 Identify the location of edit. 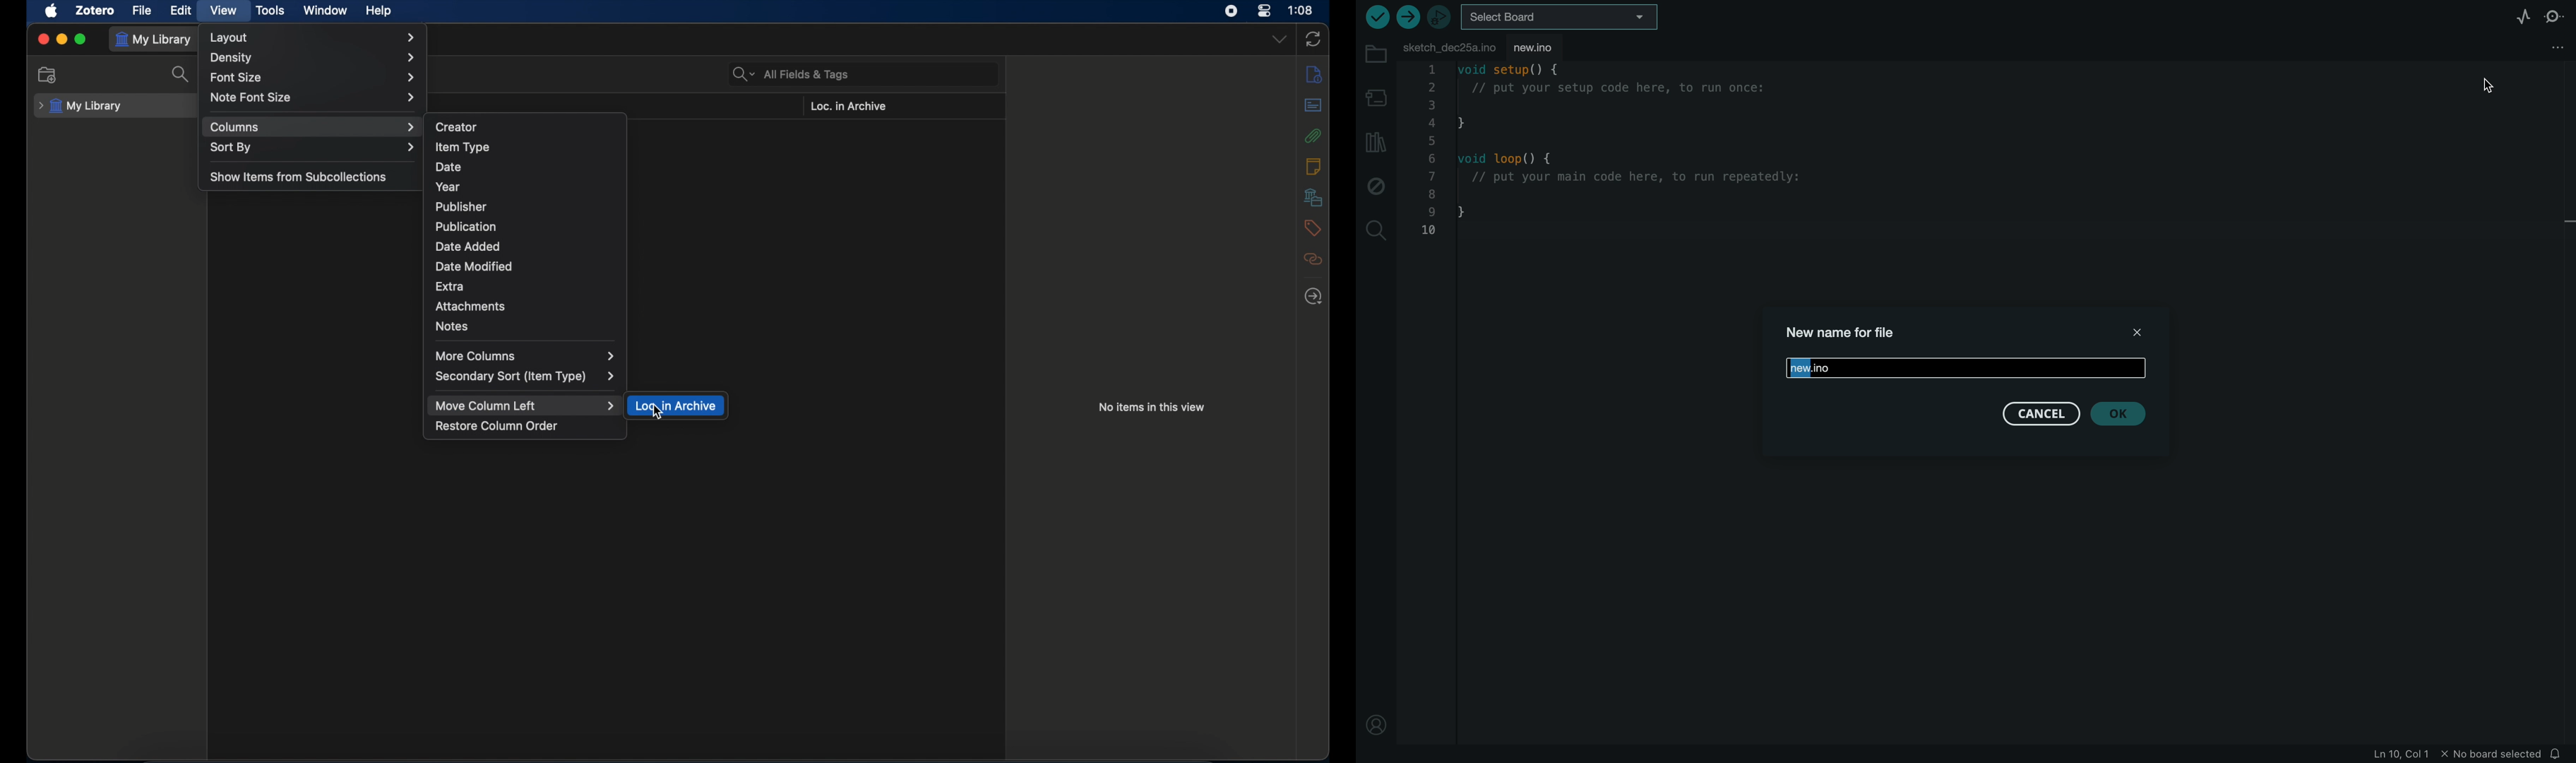
(181, 11).